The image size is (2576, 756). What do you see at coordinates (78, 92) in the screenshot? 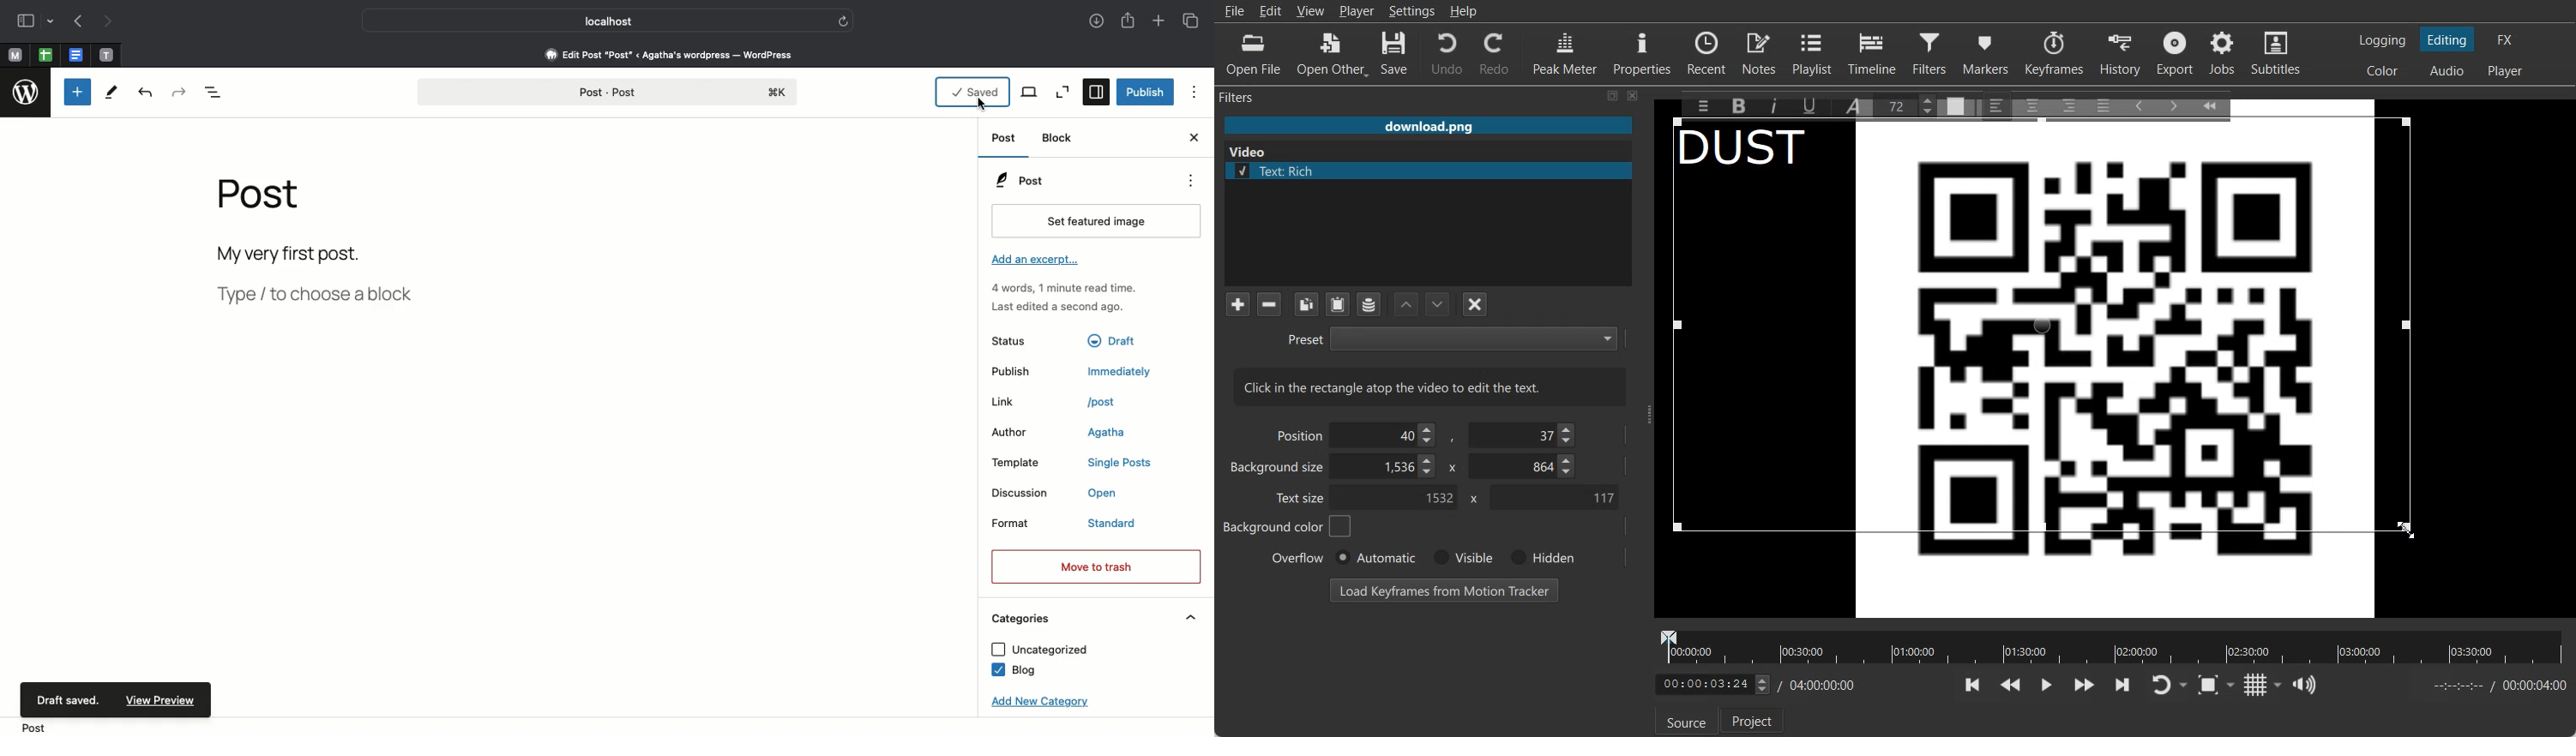
I see `Toggle block inserter` at bounding box center [78, 92].